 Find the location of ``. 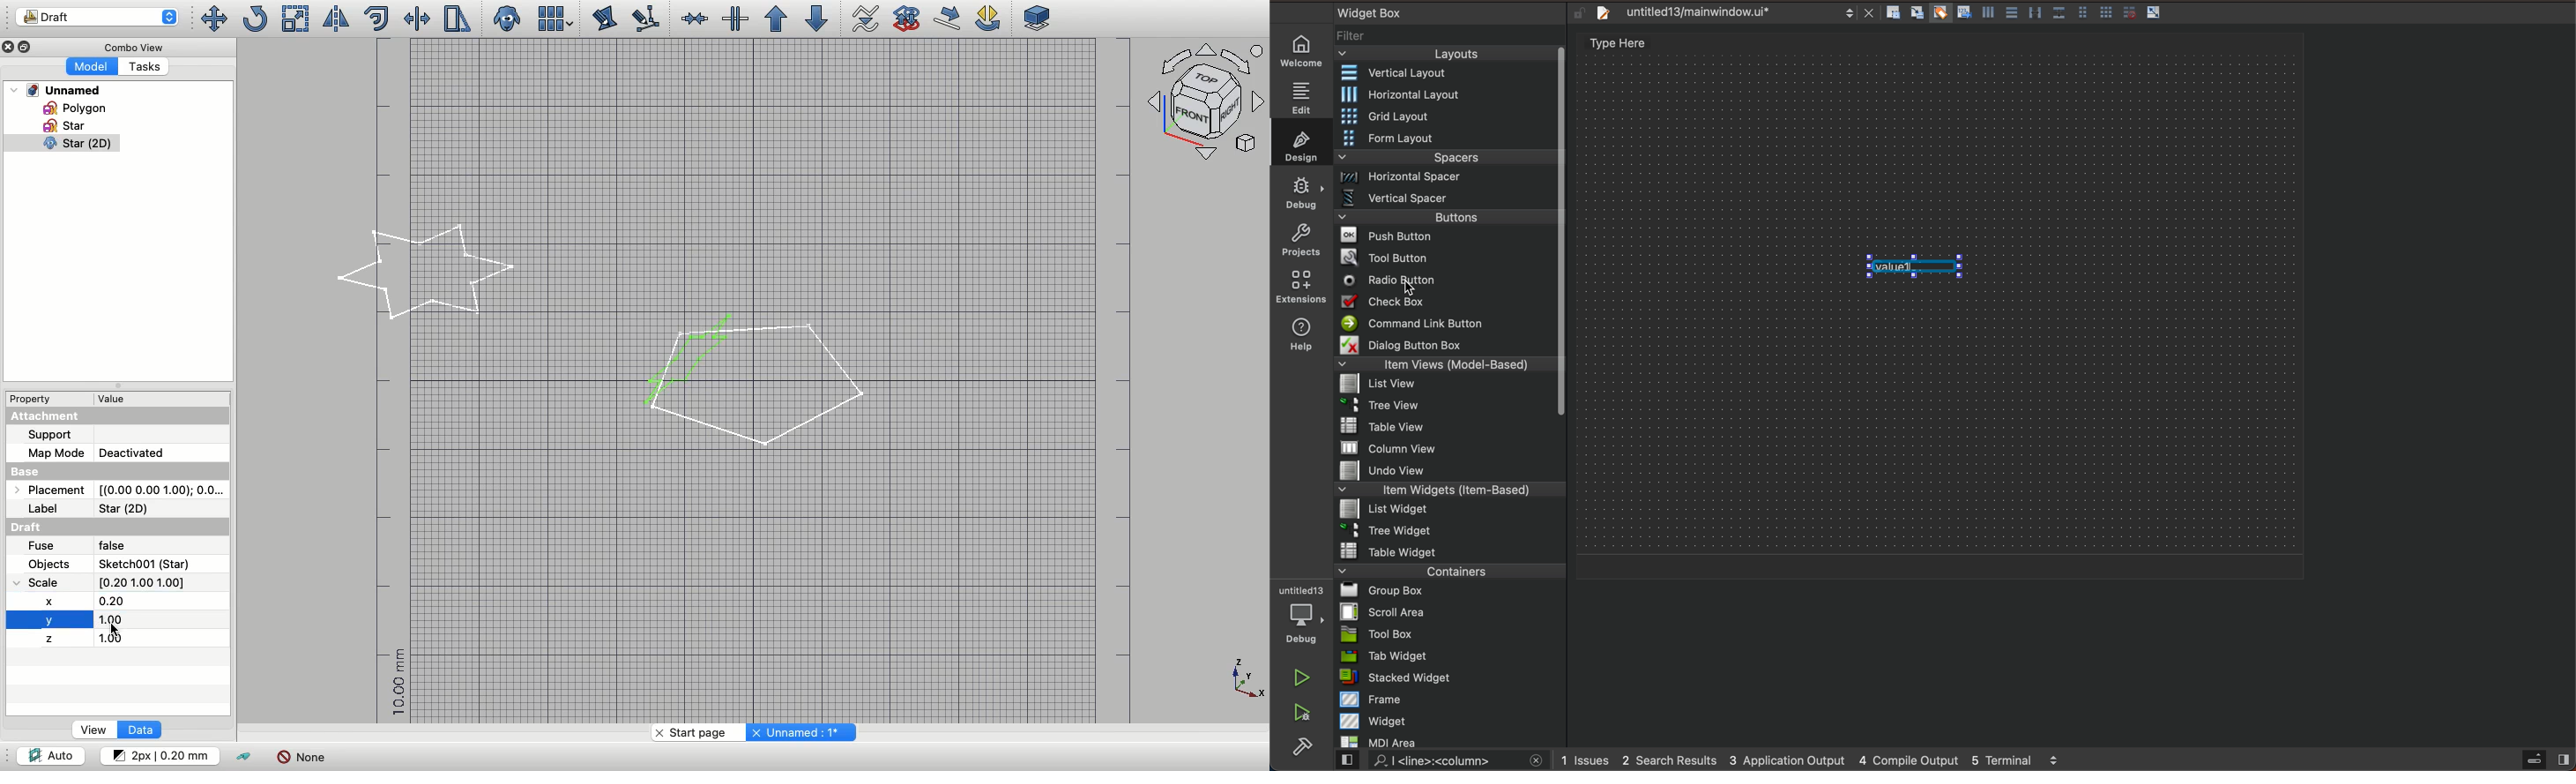

 is located at coordinates (1447, 139).